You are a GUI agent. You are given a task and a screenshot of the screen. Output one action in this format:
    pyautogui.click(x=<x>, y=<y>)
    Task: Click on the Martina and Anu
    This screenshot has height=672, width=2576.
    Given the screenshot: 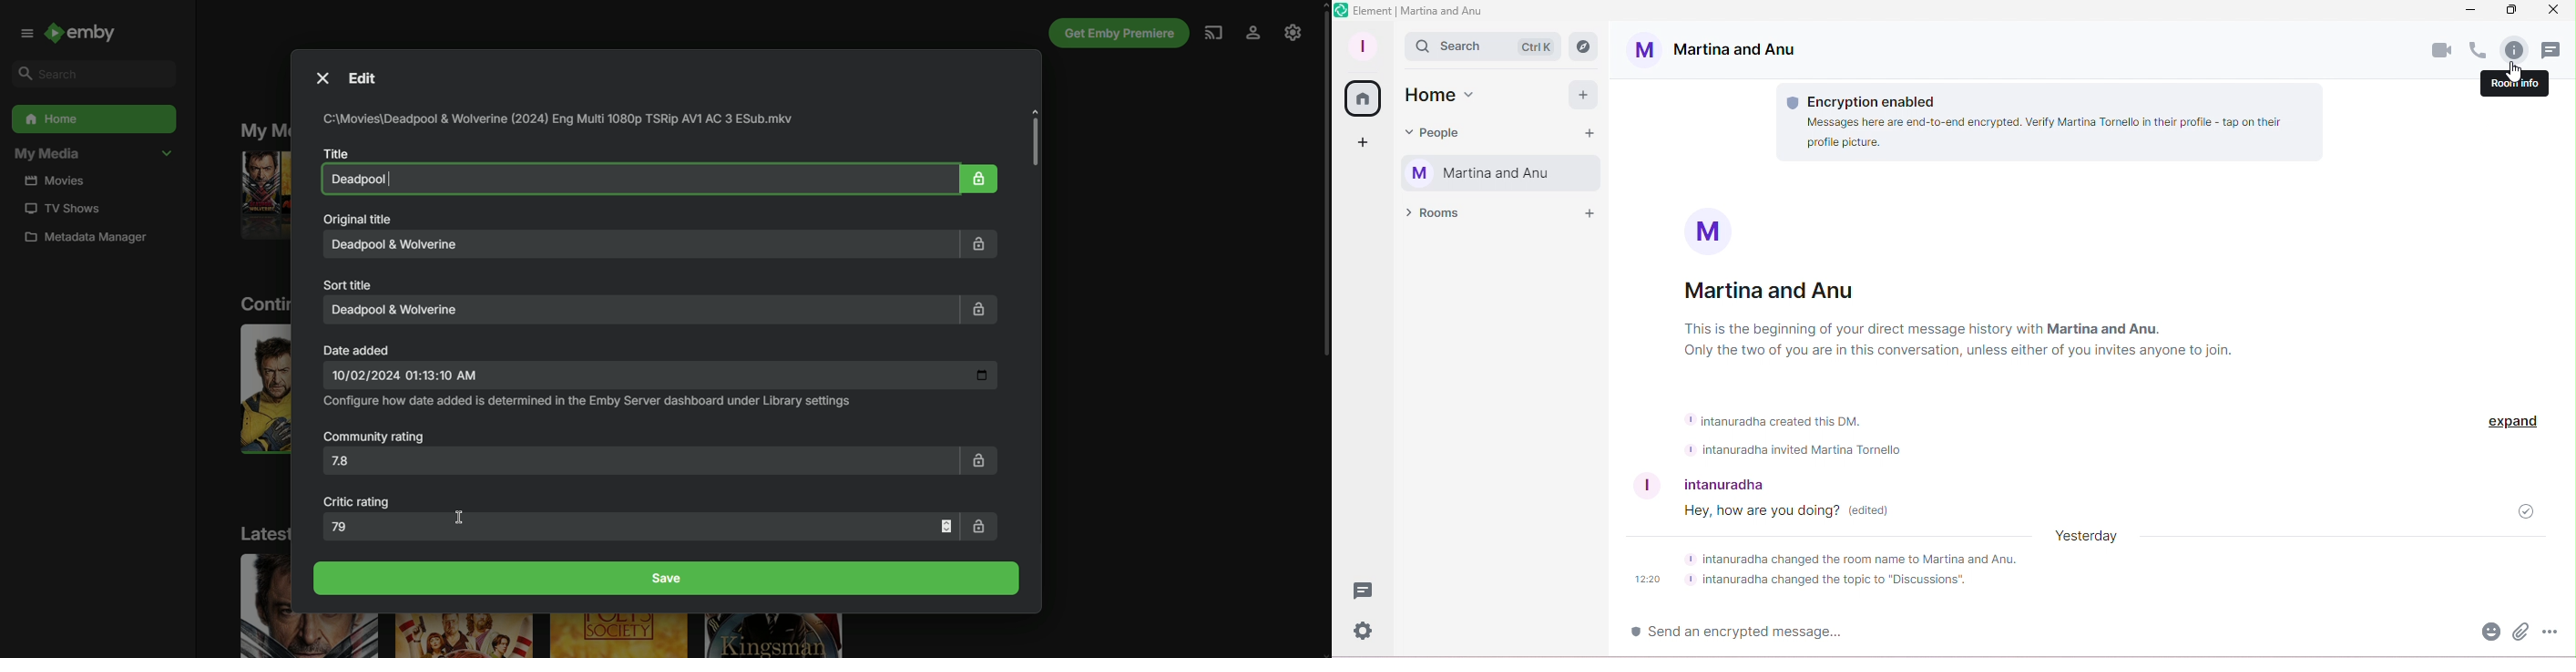 What is the action you would take?
    pyautogui.click(x=1498, y=175)
    